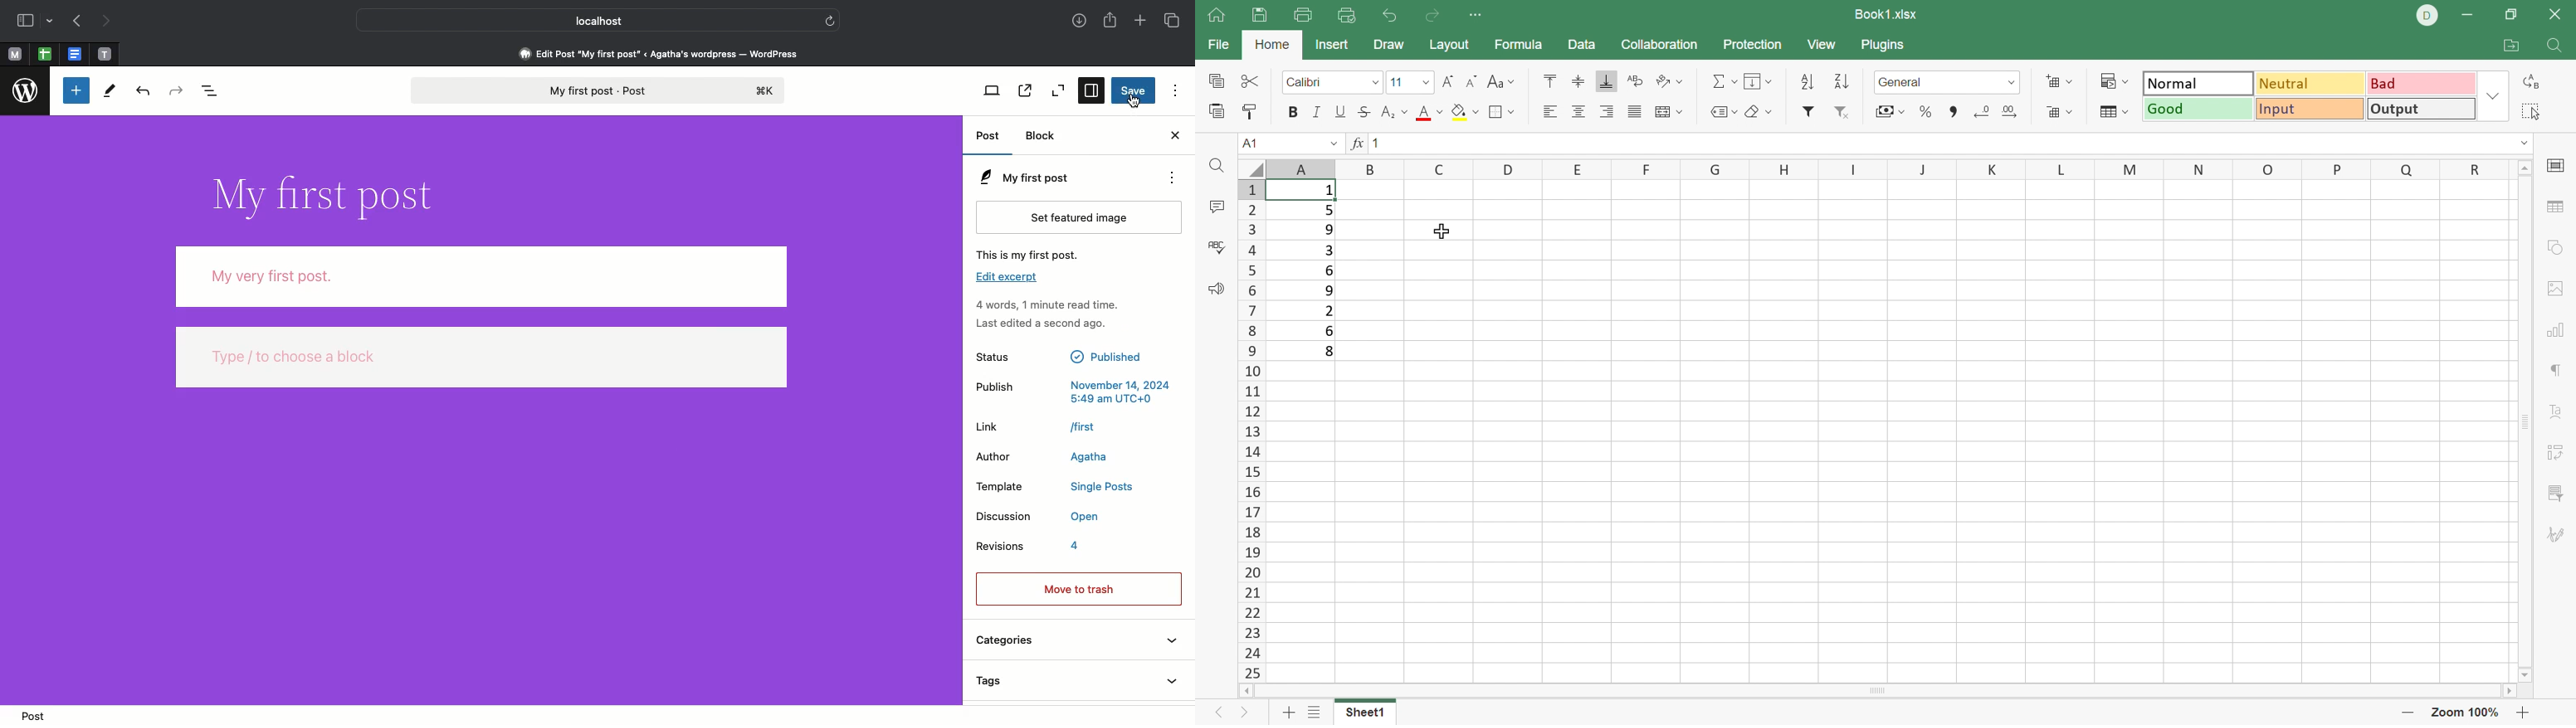 The width and height of the screenshot is (2576, 728). I want to click on Row, so click(1889, 168).